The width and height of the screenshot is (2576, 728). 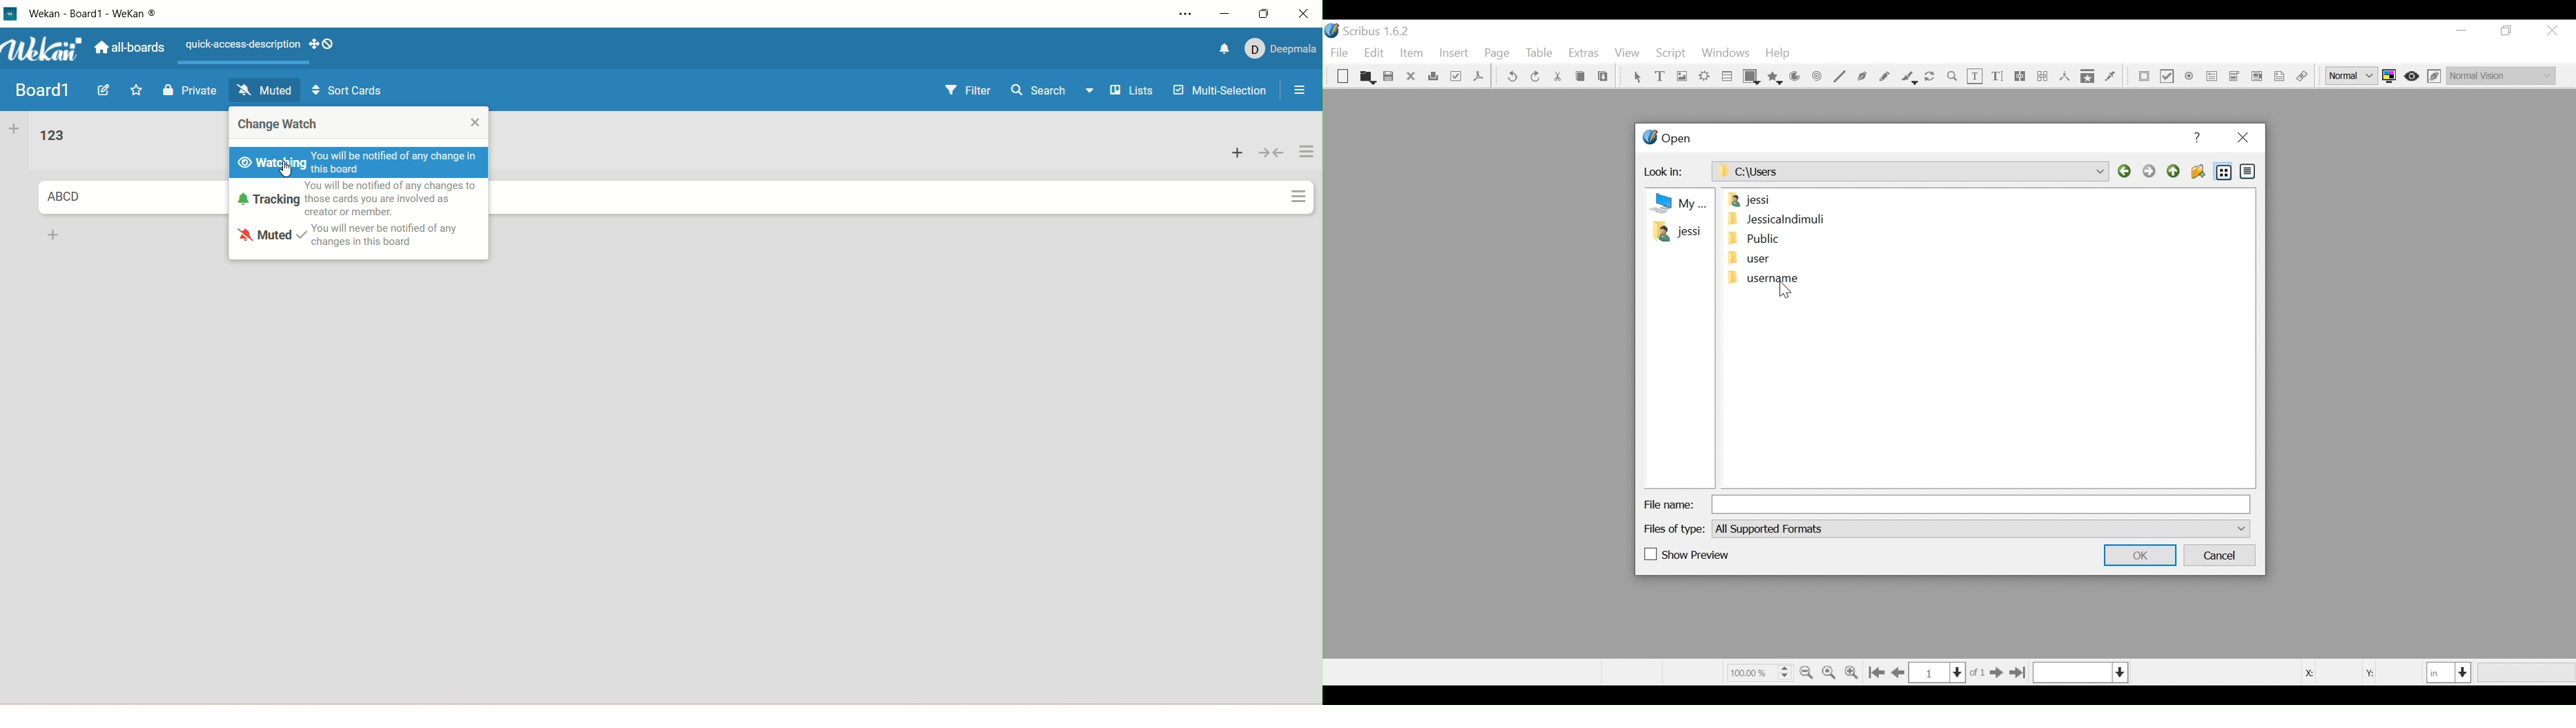 What do you see at coordinates (273, 163) in the screenshot?
I see `selected watching` at bounding box center [273, 163].